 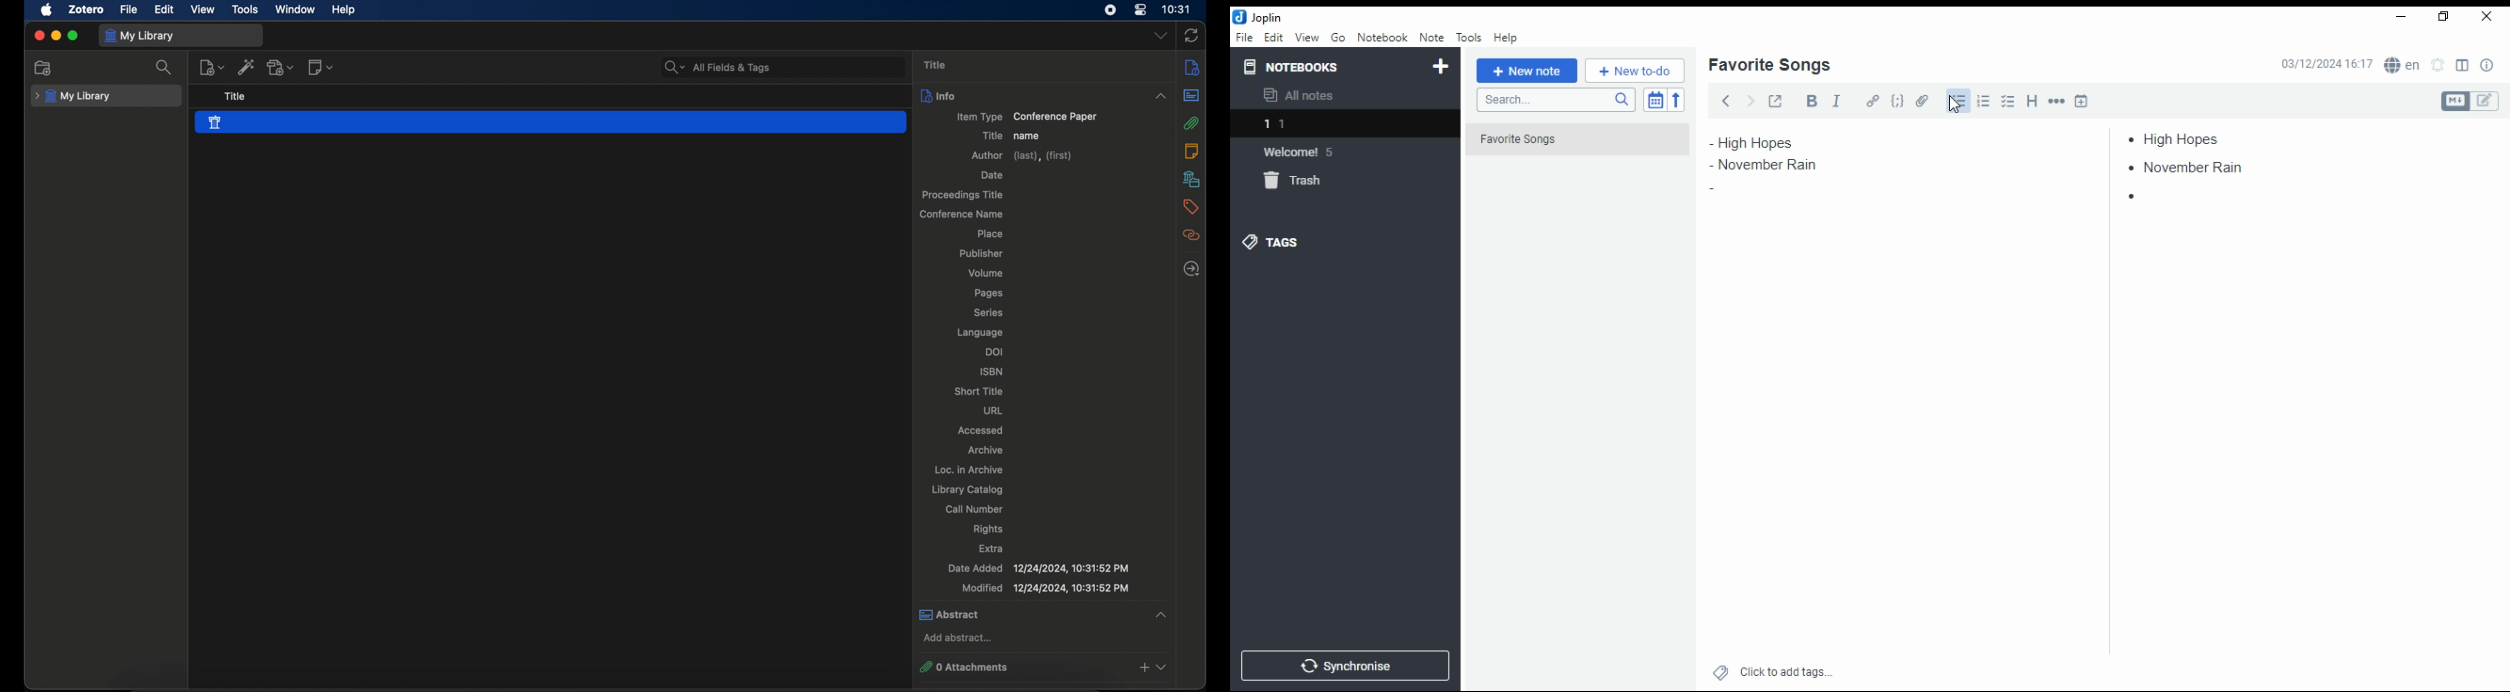 I want to click on insert time, so click(x=2082, y=100).